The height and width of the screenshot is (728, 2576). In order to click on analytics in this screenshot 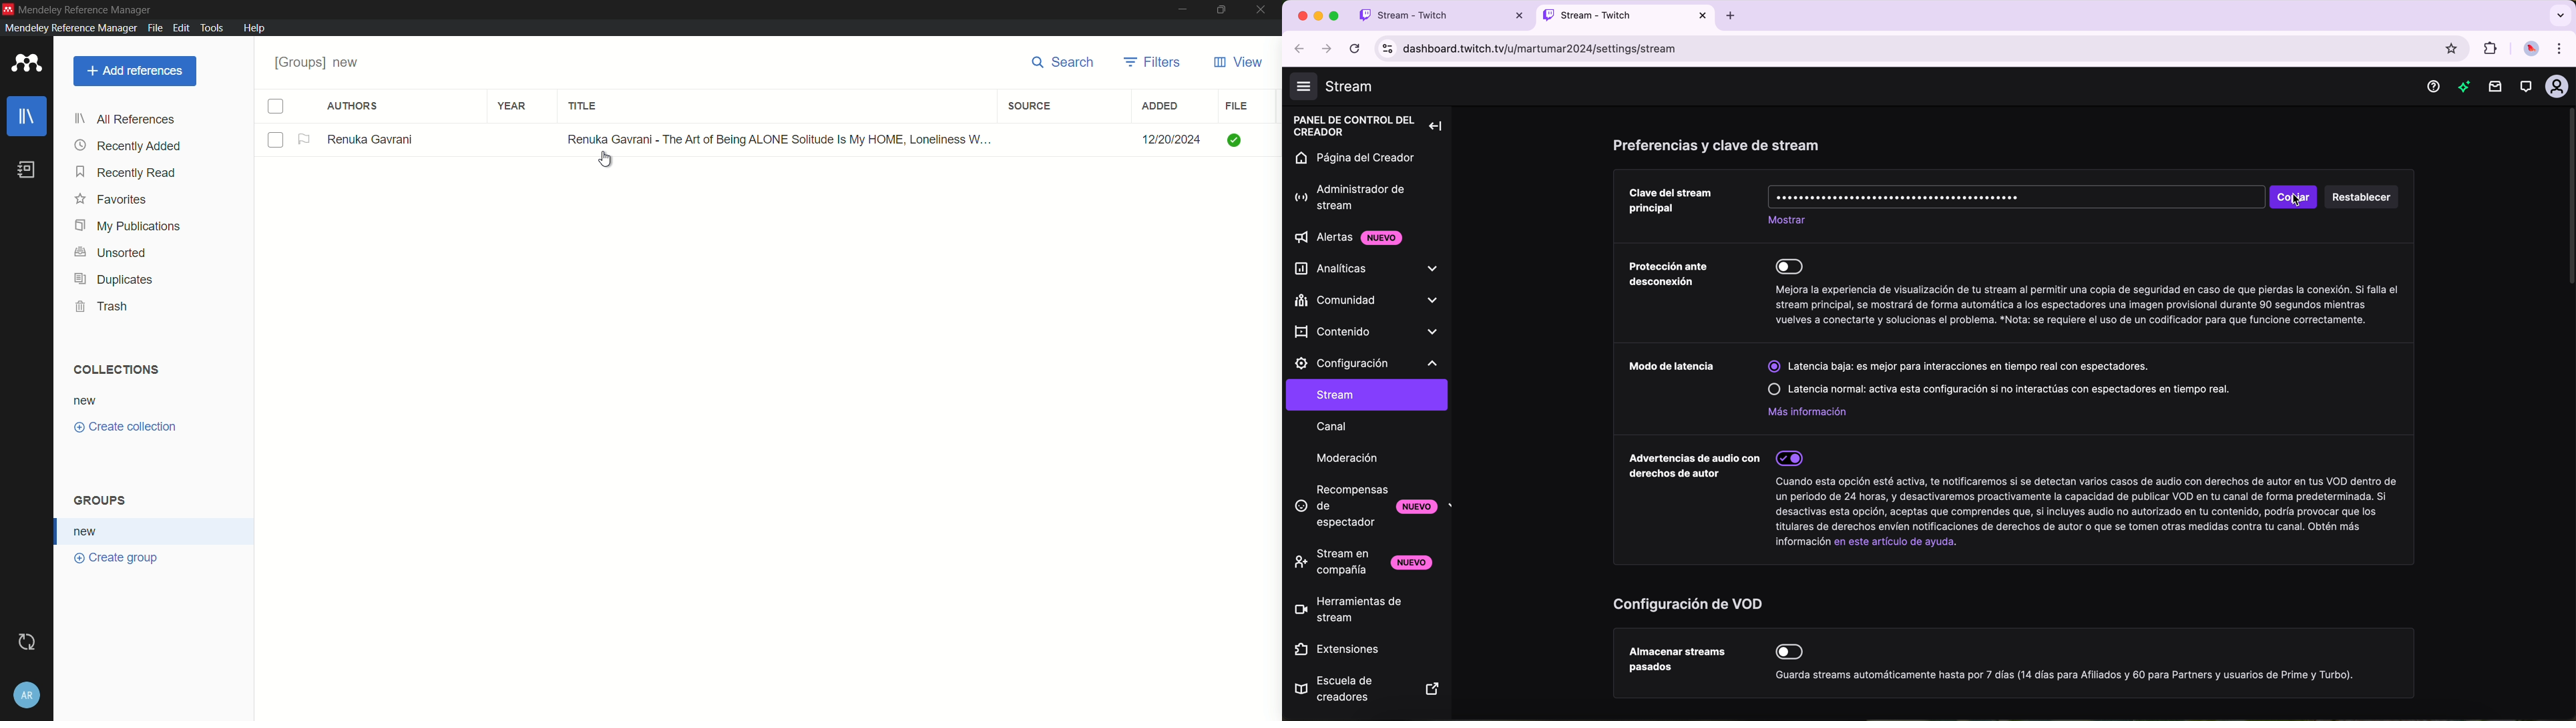, I will do `click(1370, 269)`.